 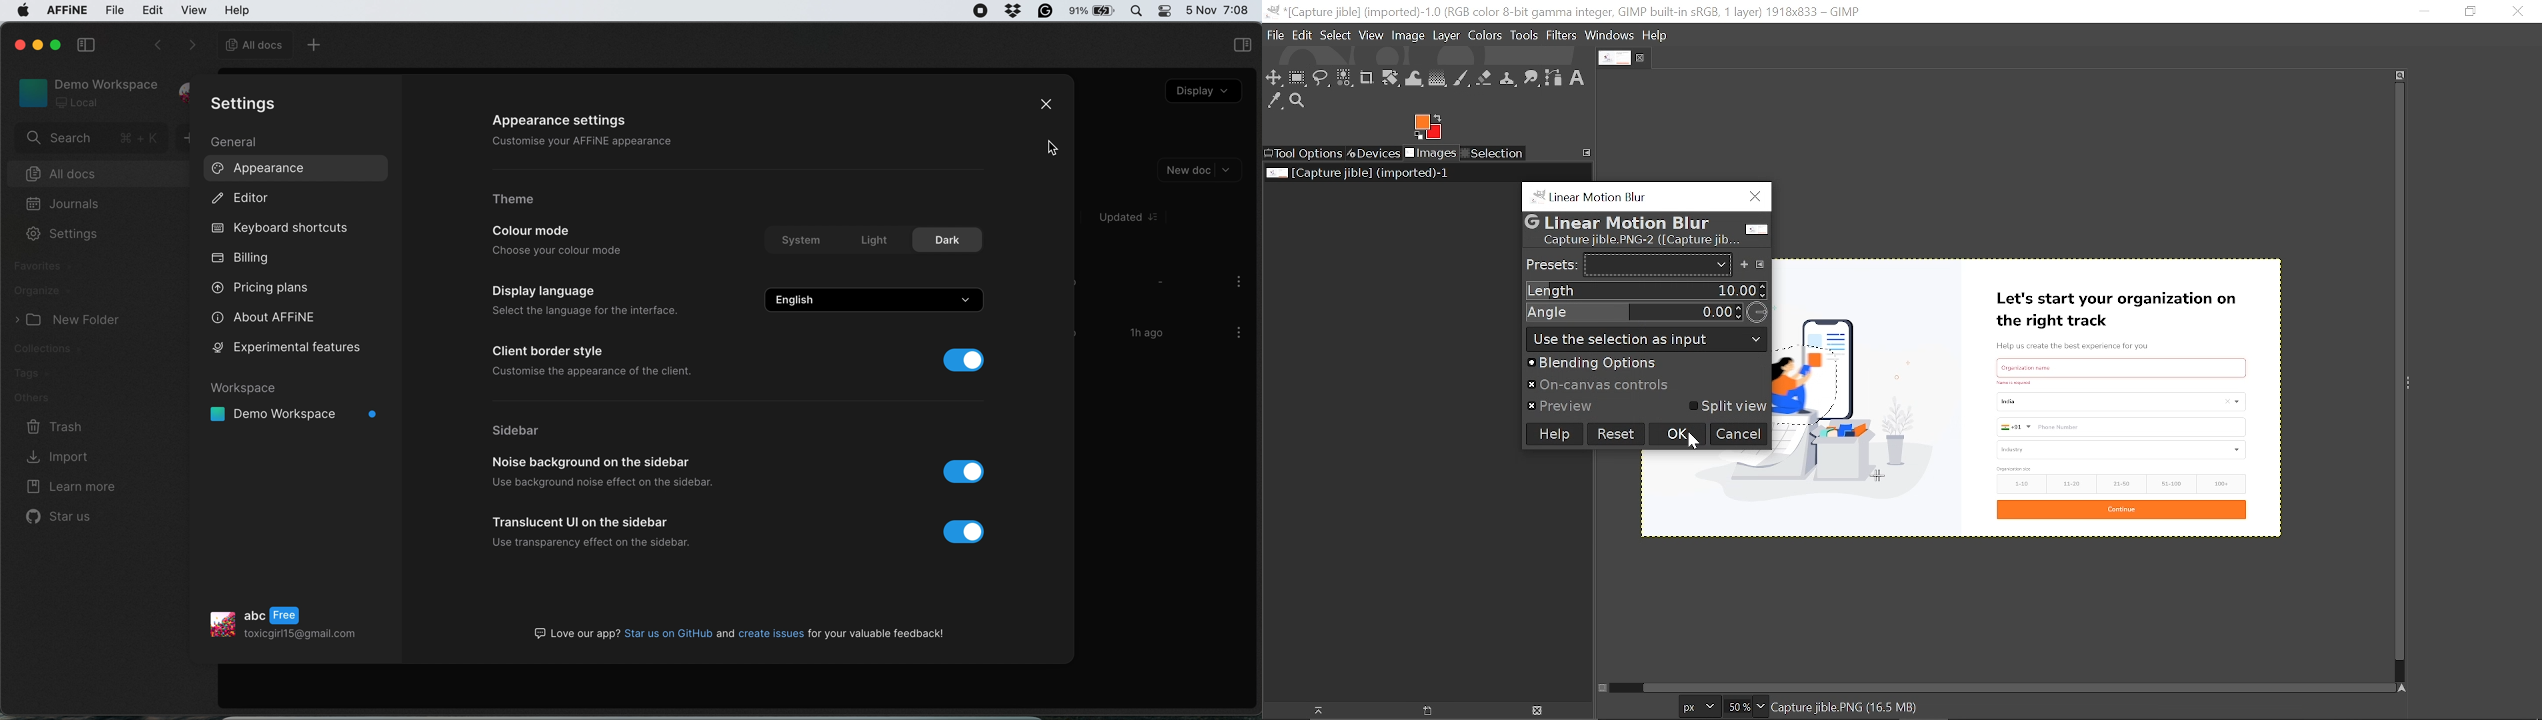 I want to click on Capture jible.PNG-2 (Capture jib..., so click(x=1637, y=240).